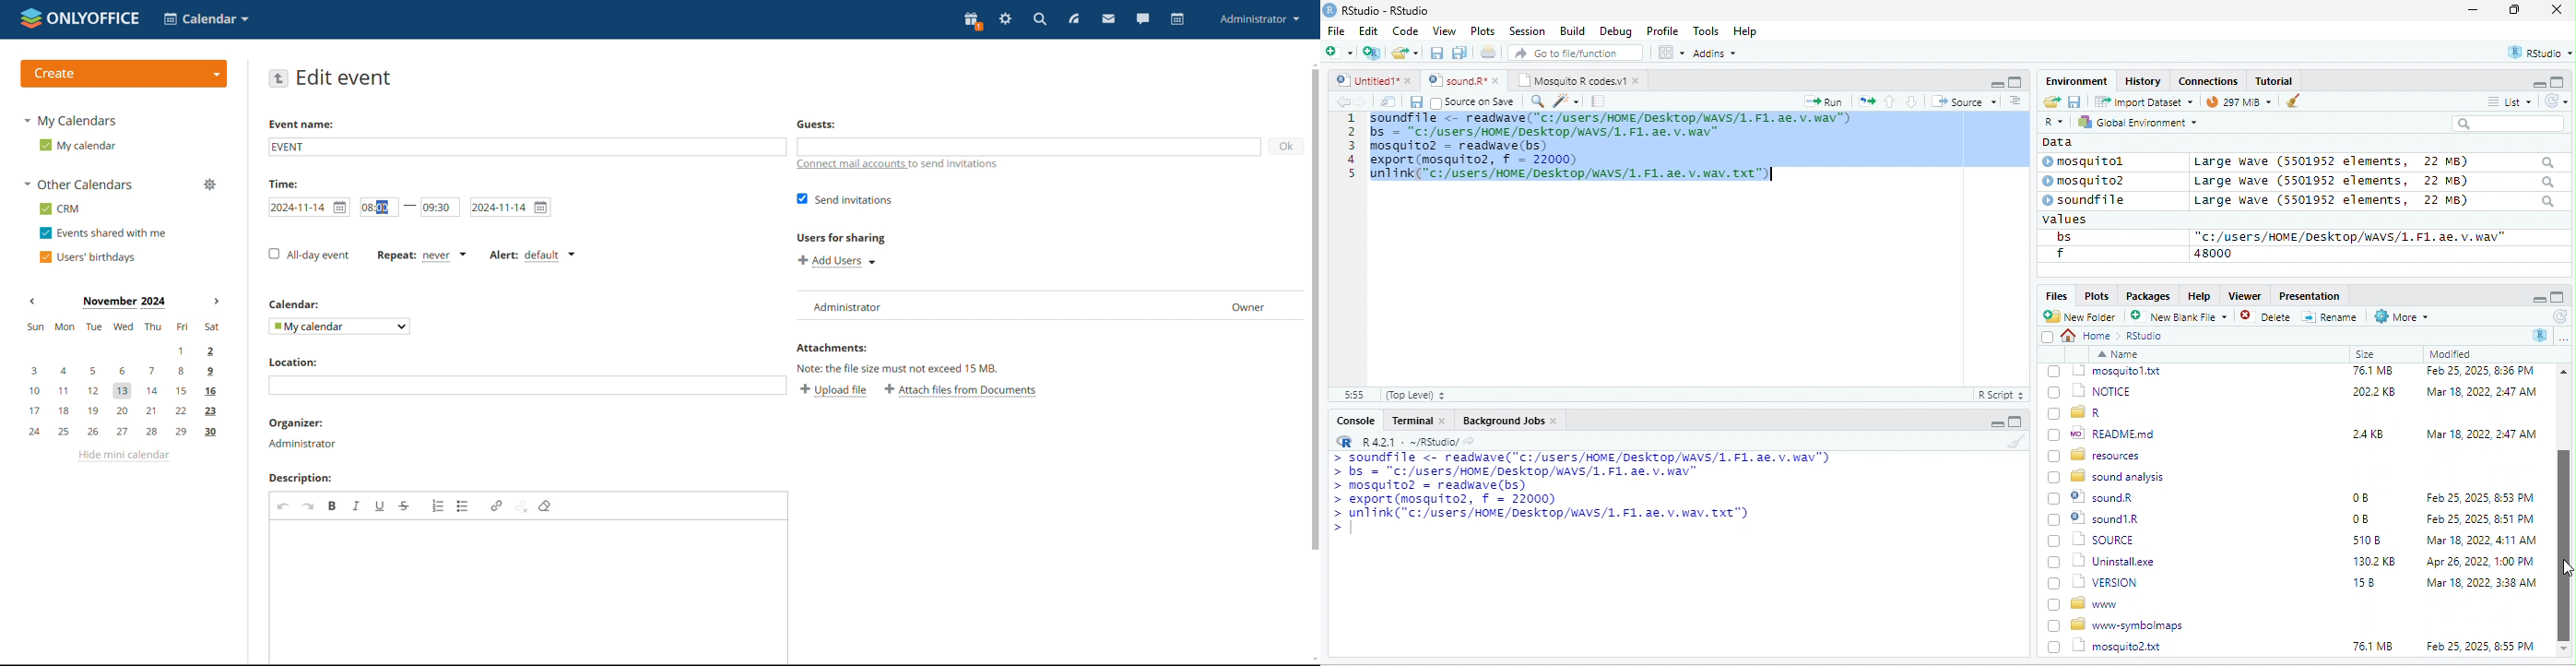  What do you see at coordinates (2020, 246) in the screenshot?
I see `scroll bar` at bounding box center [2020, 246].